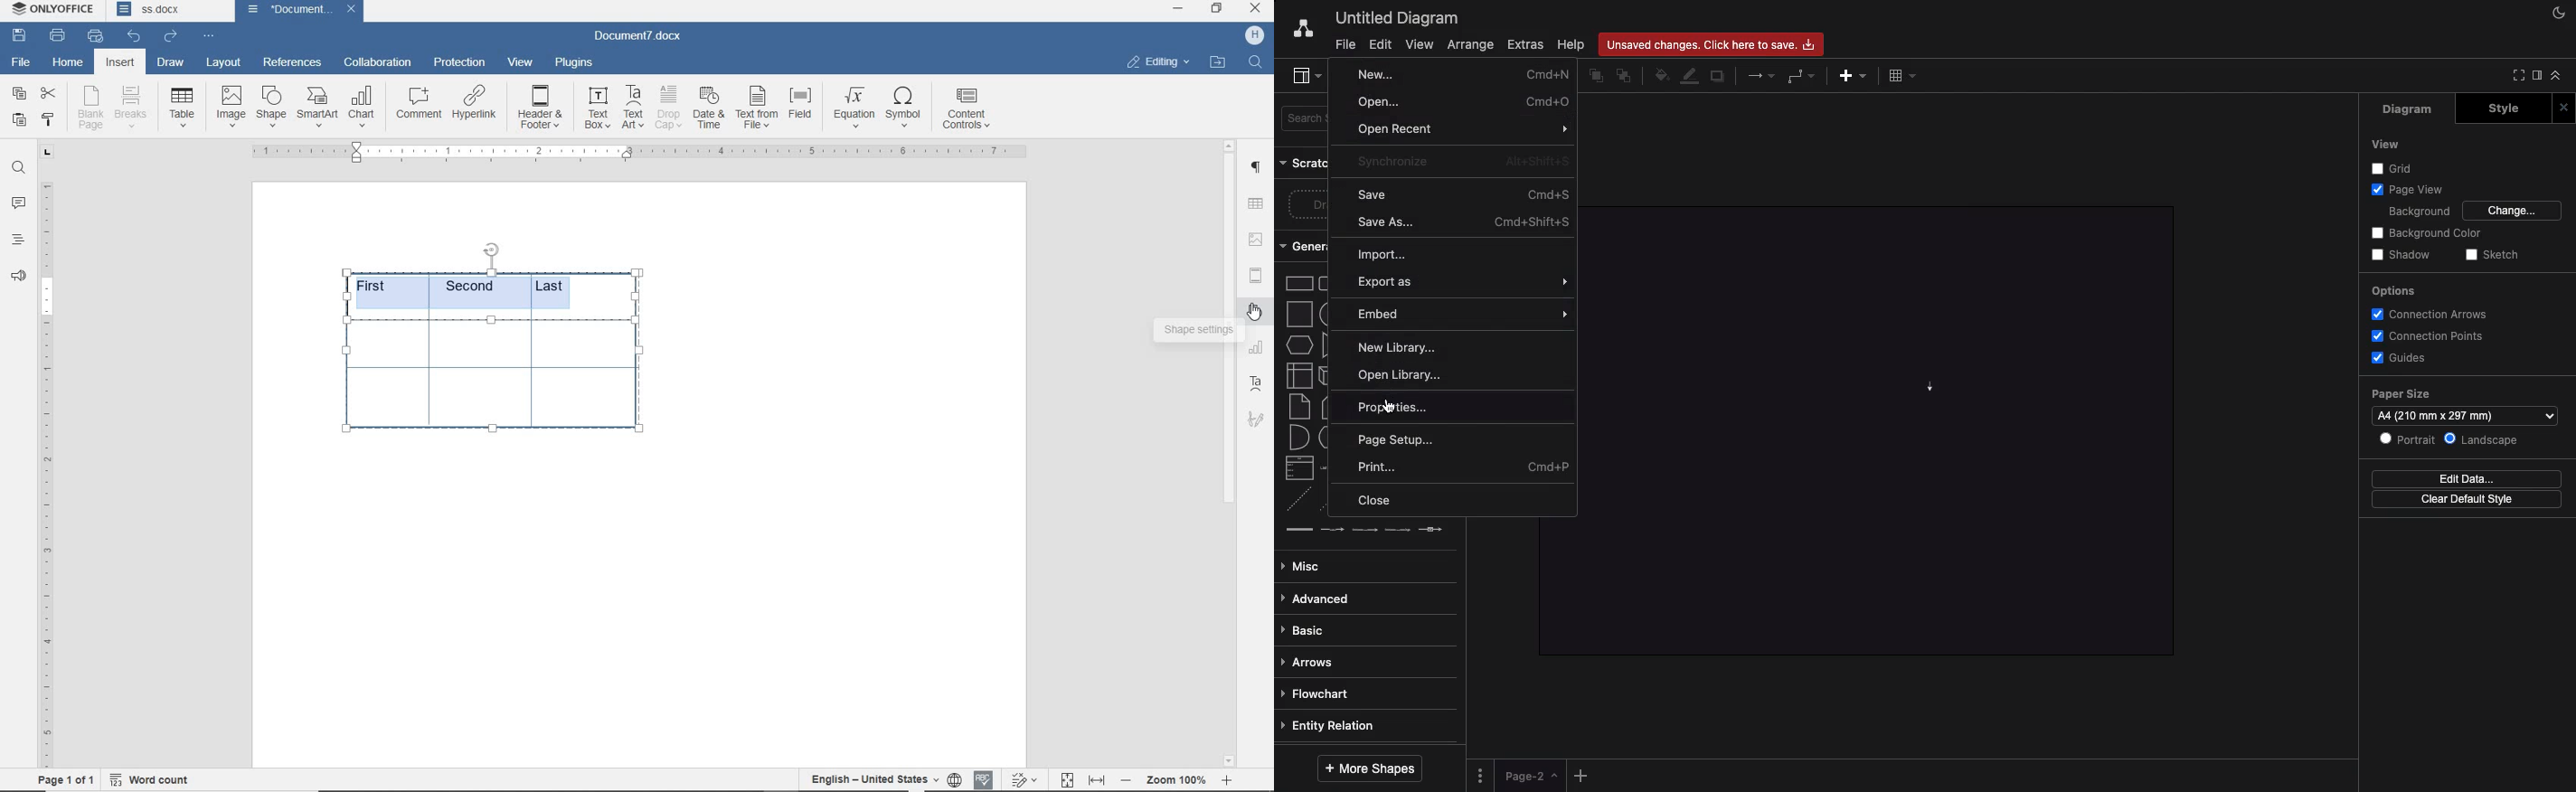 The width and height of the screenshot is (2576, 812). What do you see at coordinates (1300, 73) in the screenshot?
I see `Sidebar` at bounding box center [1300, 73].